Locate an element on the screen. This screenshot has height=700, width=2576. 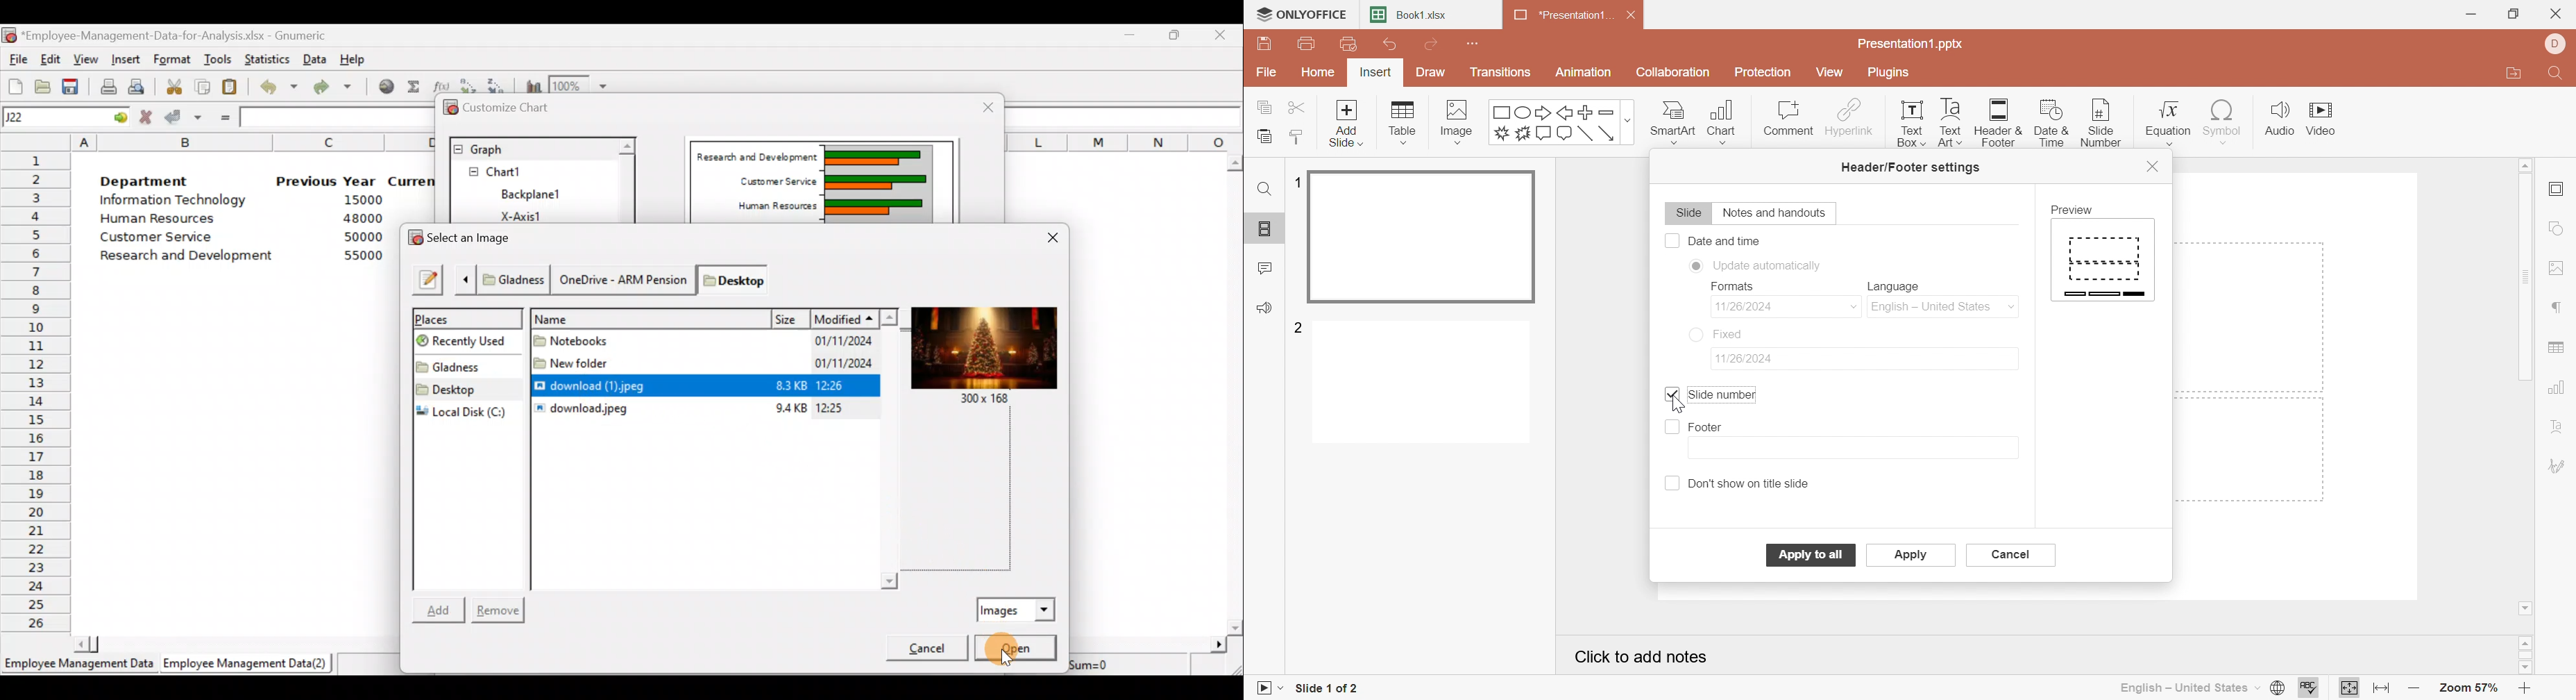
View is located at coordinates (1829, 72).